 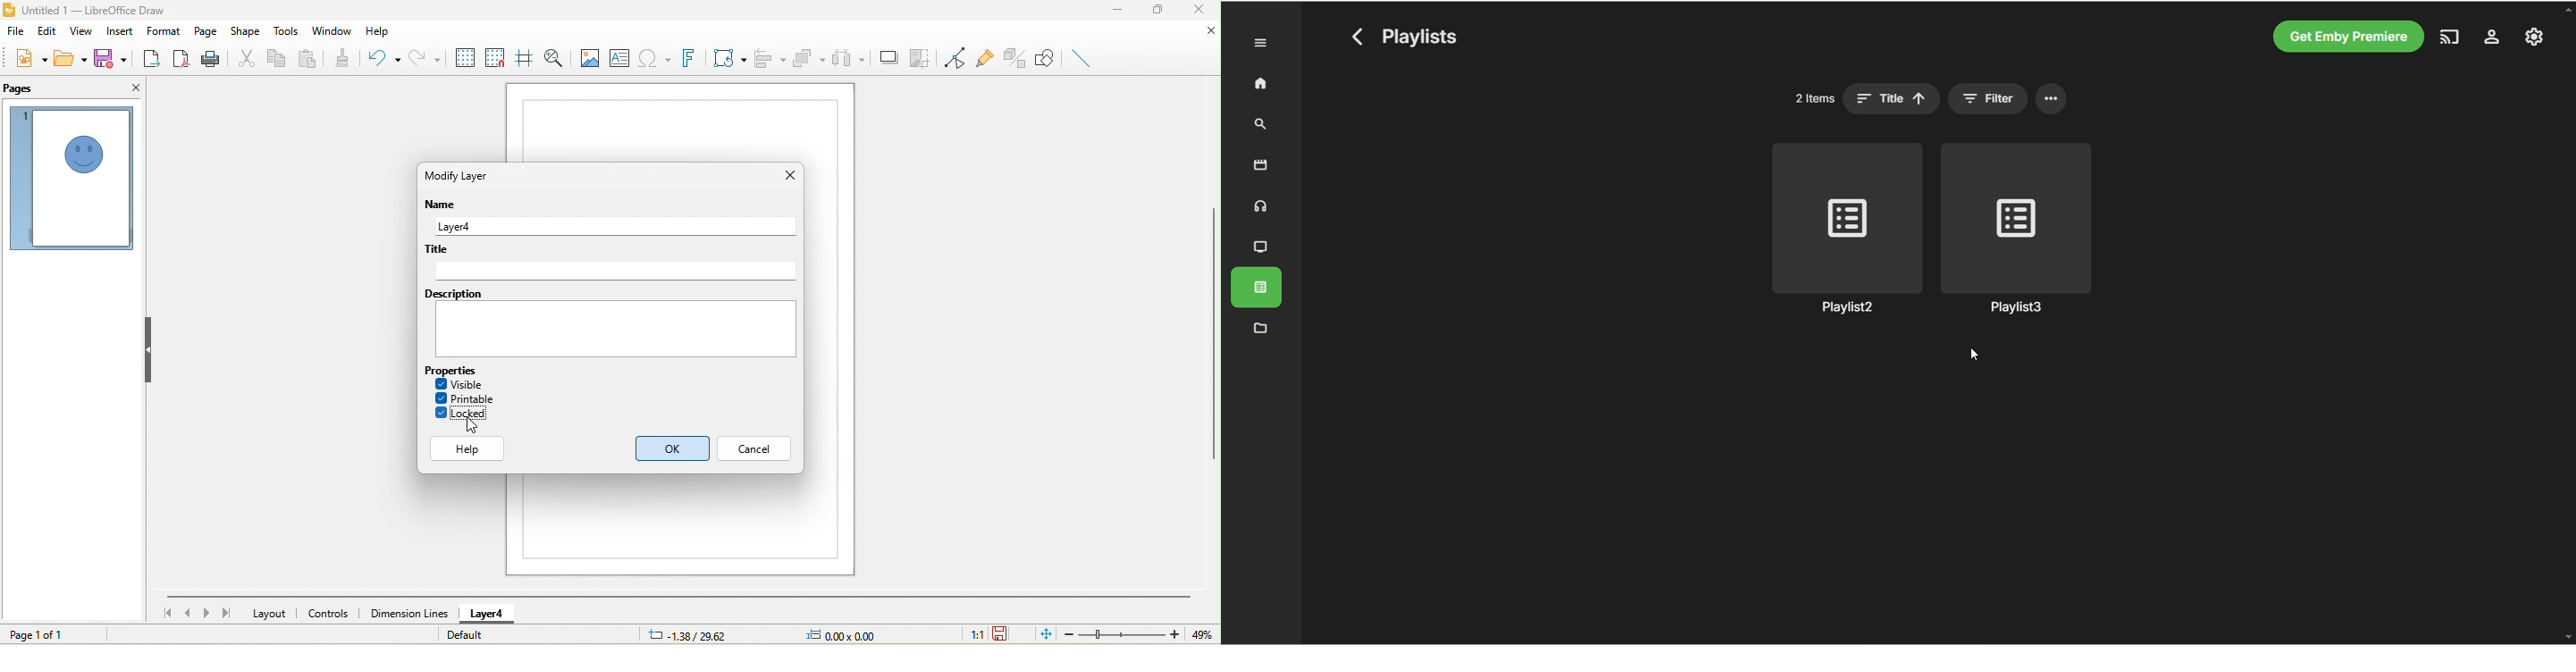 What do you see at coordinates (556, 57) in the screenshot?
I see `zoom and pan` at bounding box center [556, 57].